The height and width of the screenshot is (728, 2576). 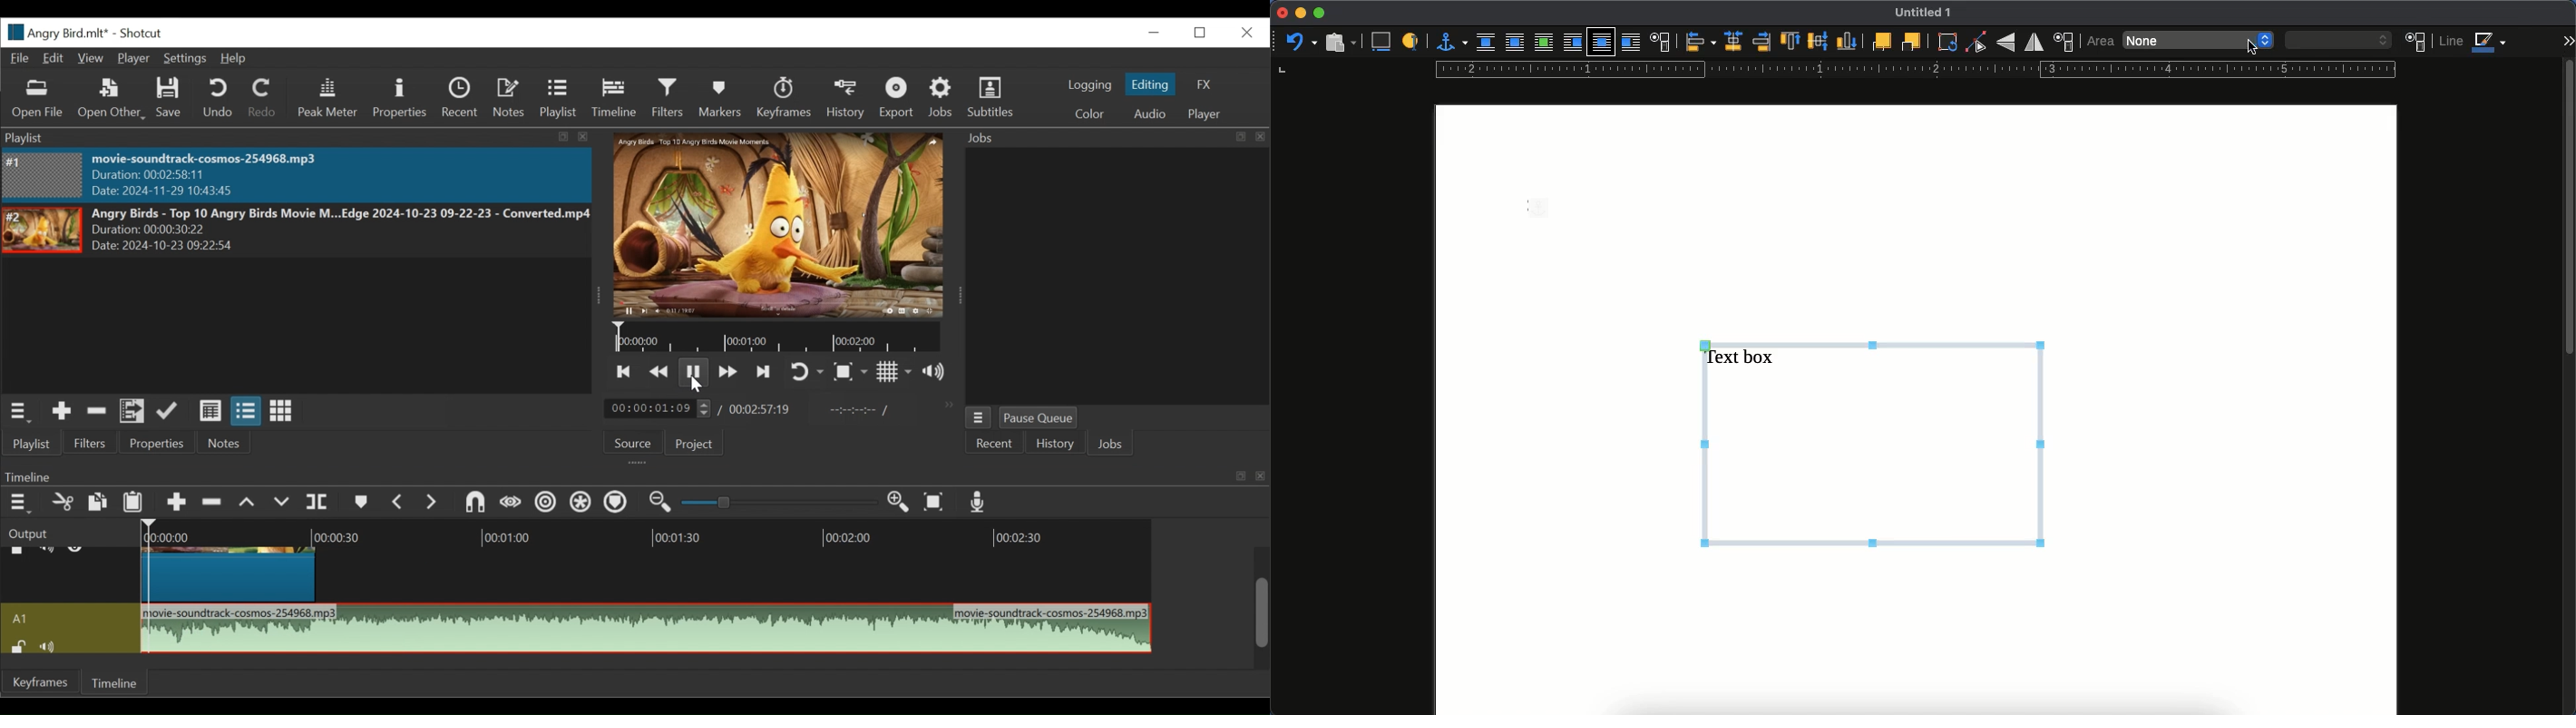 I want to click on Scrub while dragging, so click(x=509, y=503).